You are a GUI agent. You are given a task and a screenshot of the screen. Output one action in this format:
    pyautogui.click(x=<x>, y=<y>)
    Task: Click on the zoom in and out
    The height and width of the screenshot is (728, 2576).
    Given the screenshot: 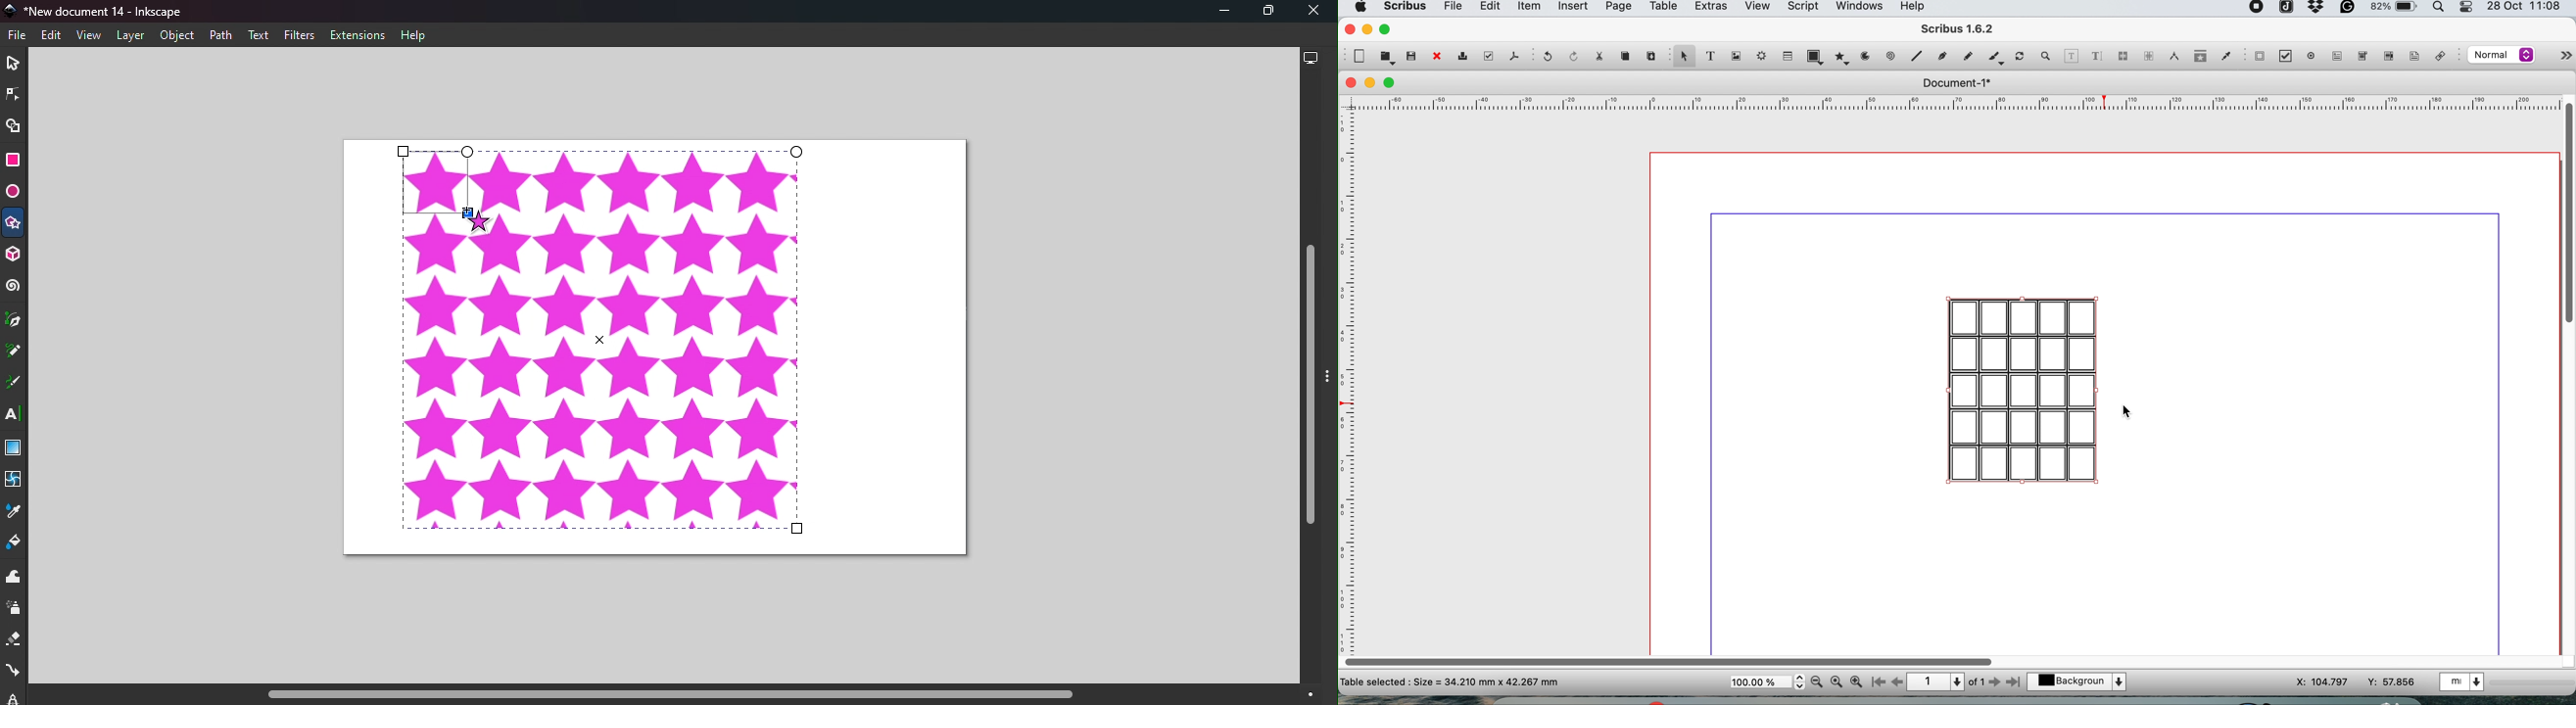 What is the action you would take?
    pyautogui.click(x=2047, y=56)
    